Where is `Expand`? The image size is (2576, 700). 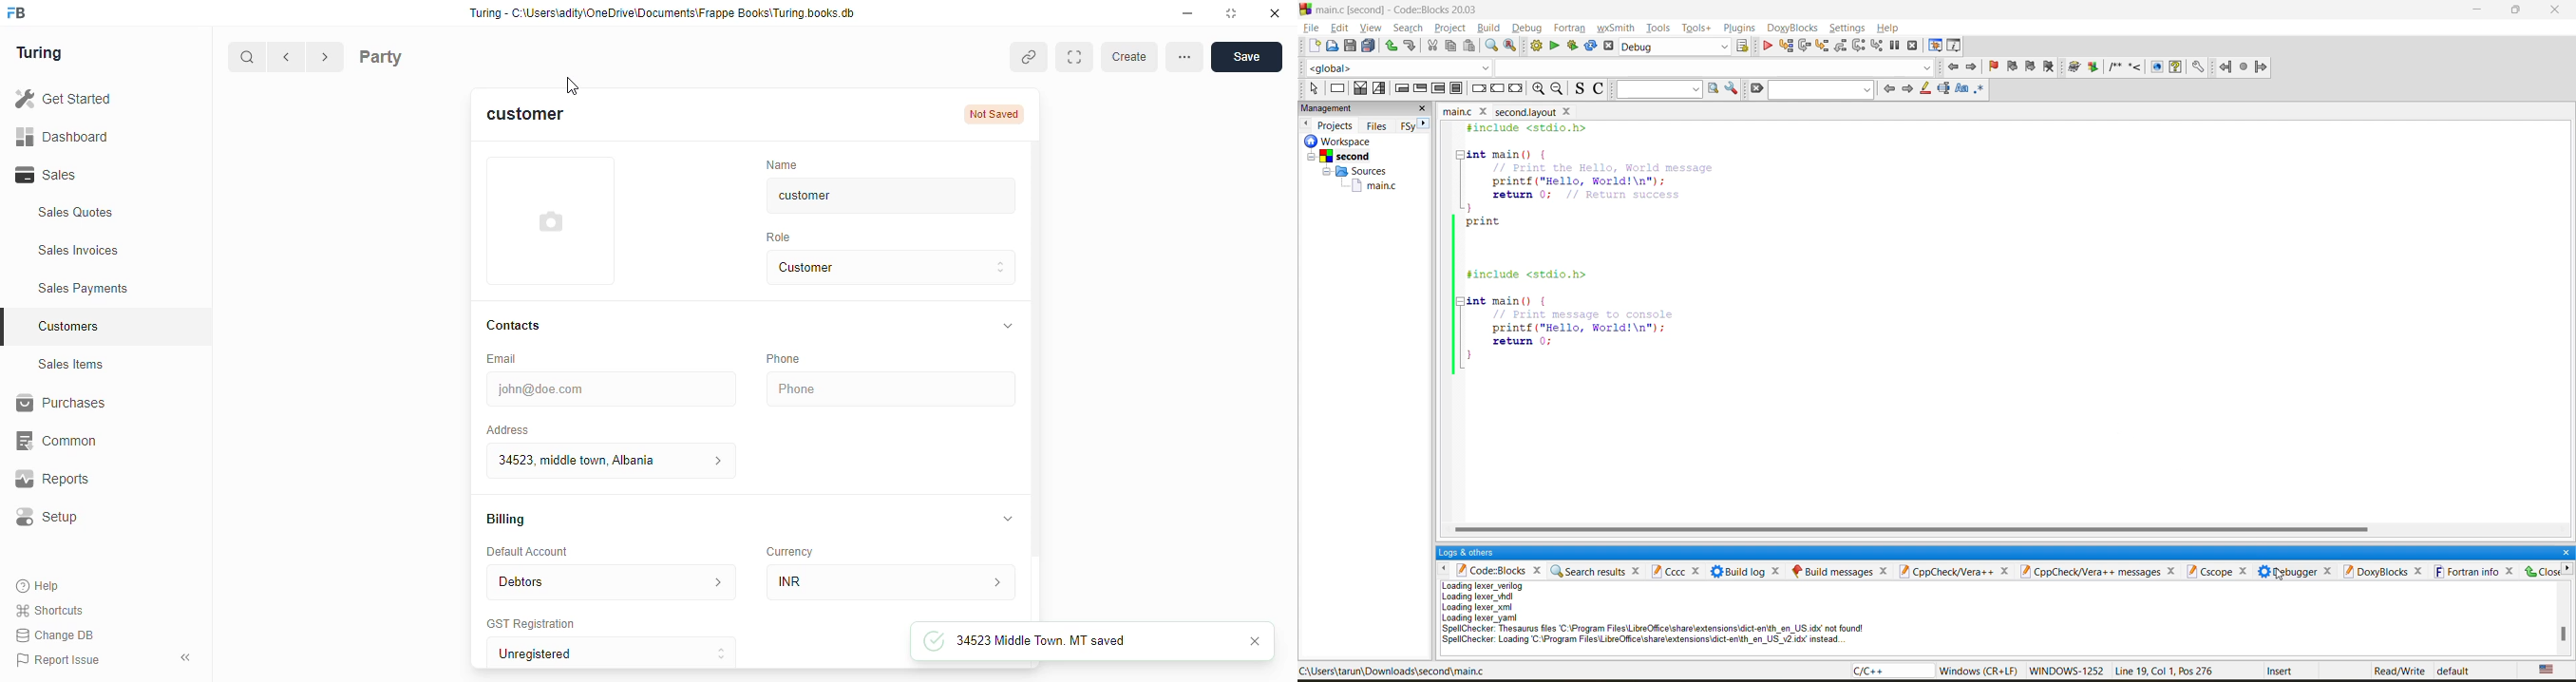 Expand is located at coordinates (1077, 57).